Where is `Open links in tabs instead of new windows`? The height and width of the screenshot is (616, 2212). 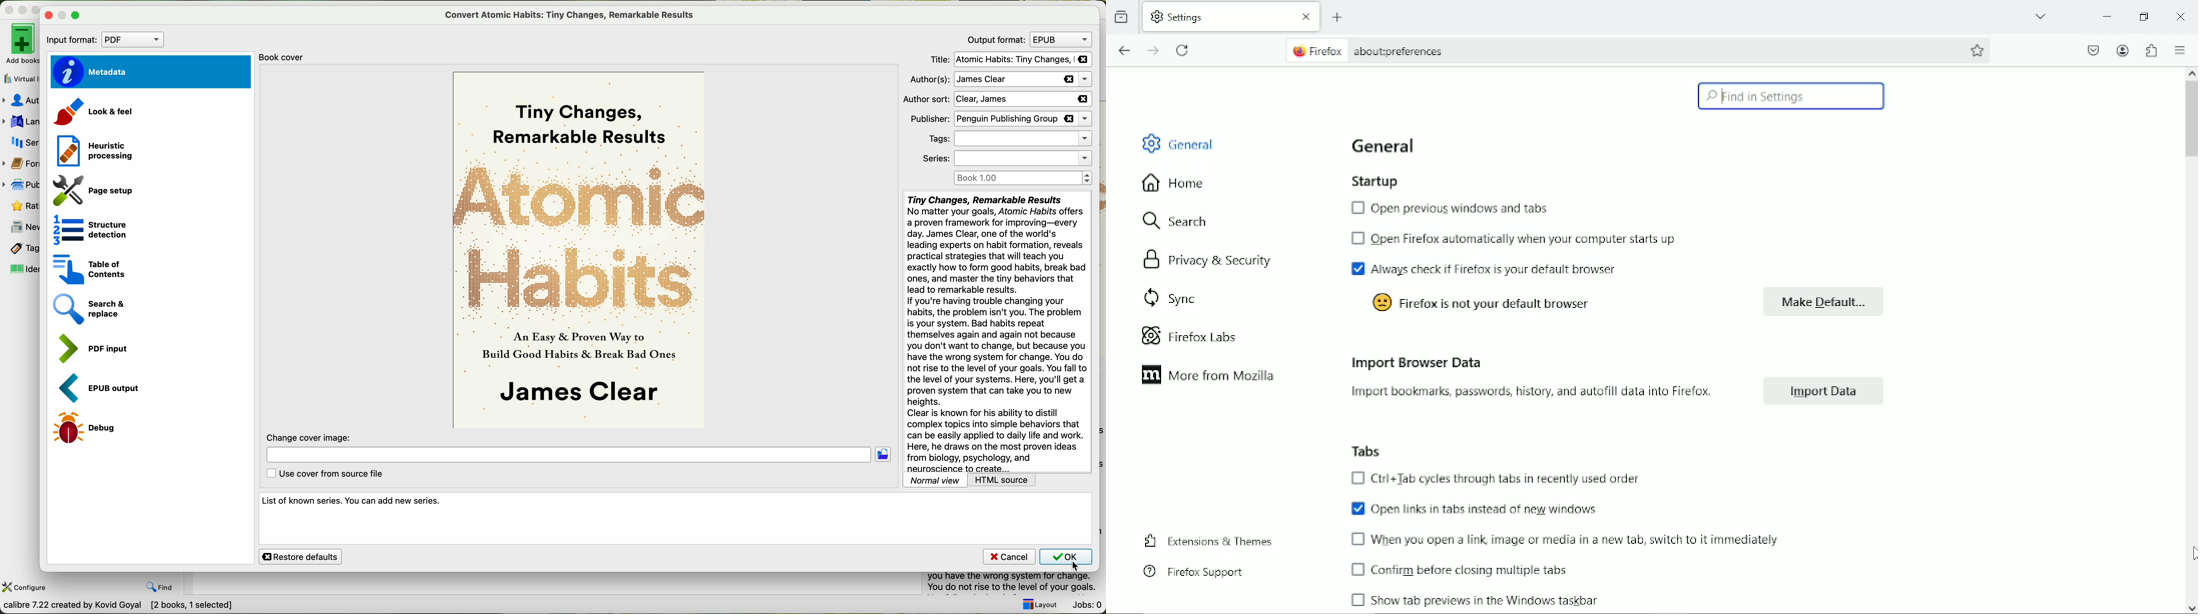
Open links in tabs instead of new windows is located at coordinates (1478, 509).